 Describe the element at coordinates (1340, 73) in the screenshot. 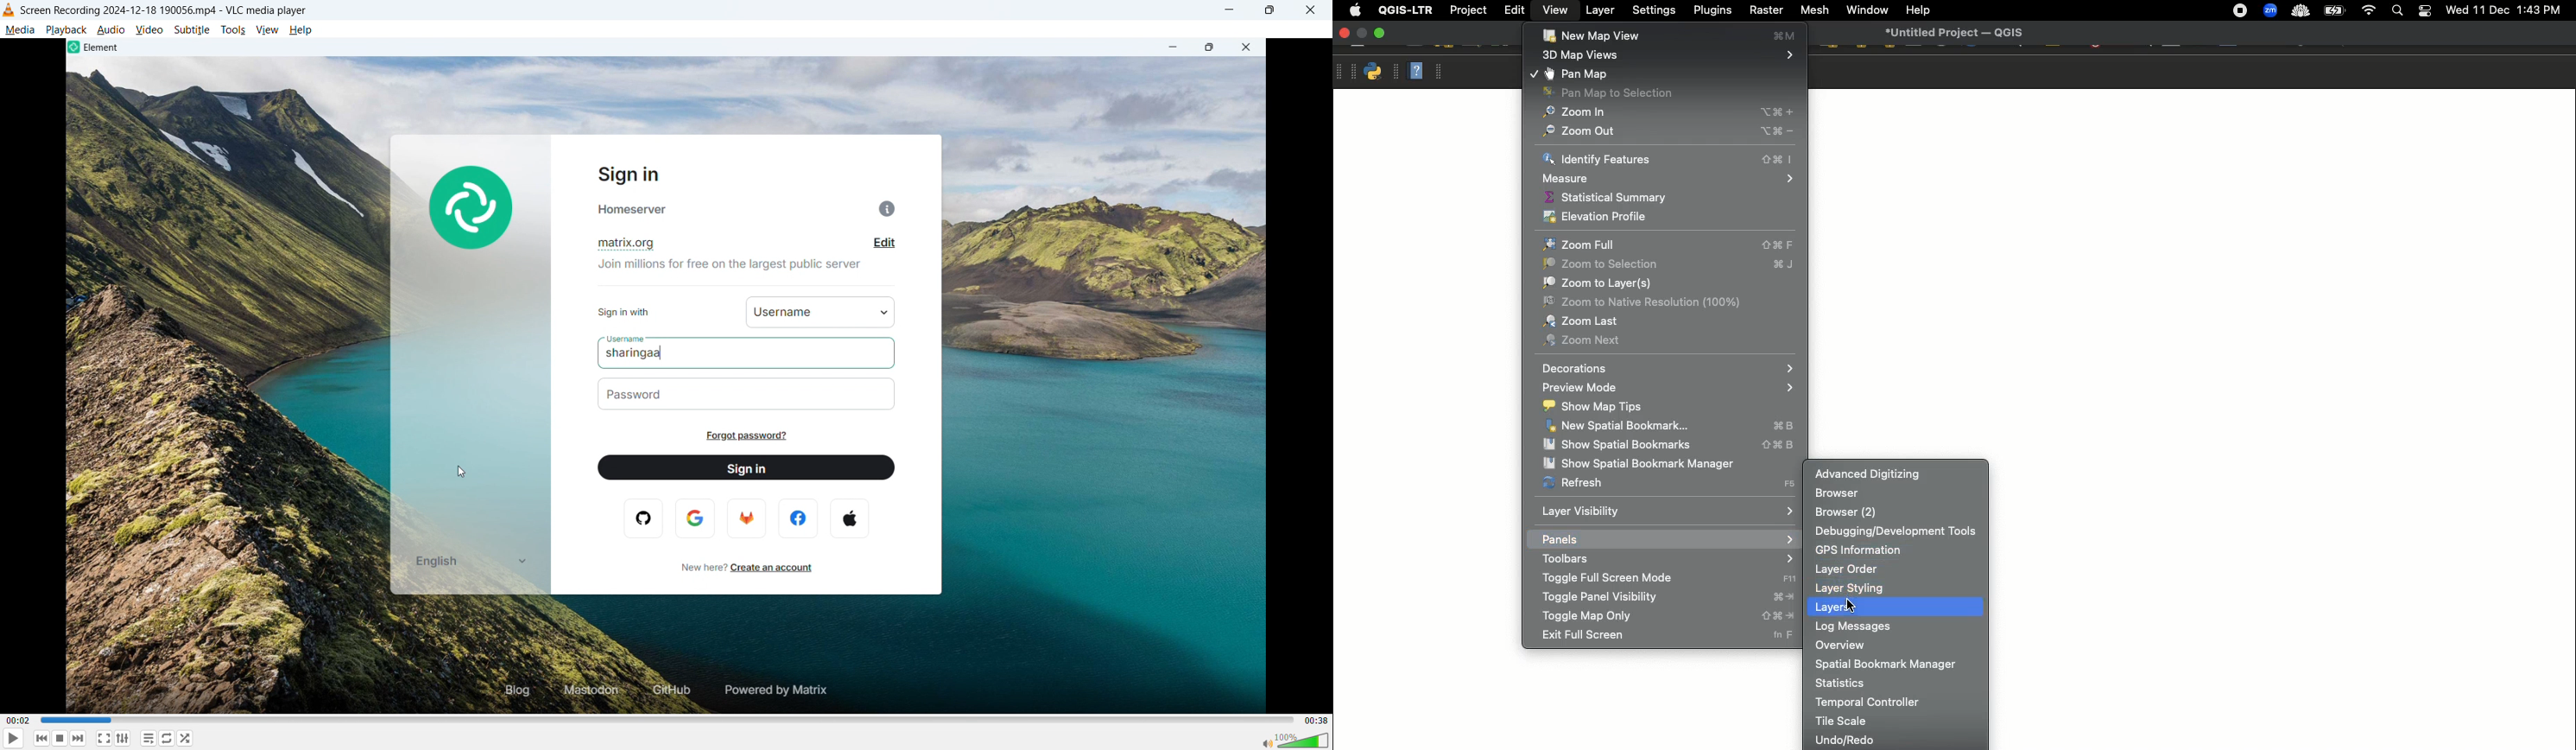

I see `` at that location.